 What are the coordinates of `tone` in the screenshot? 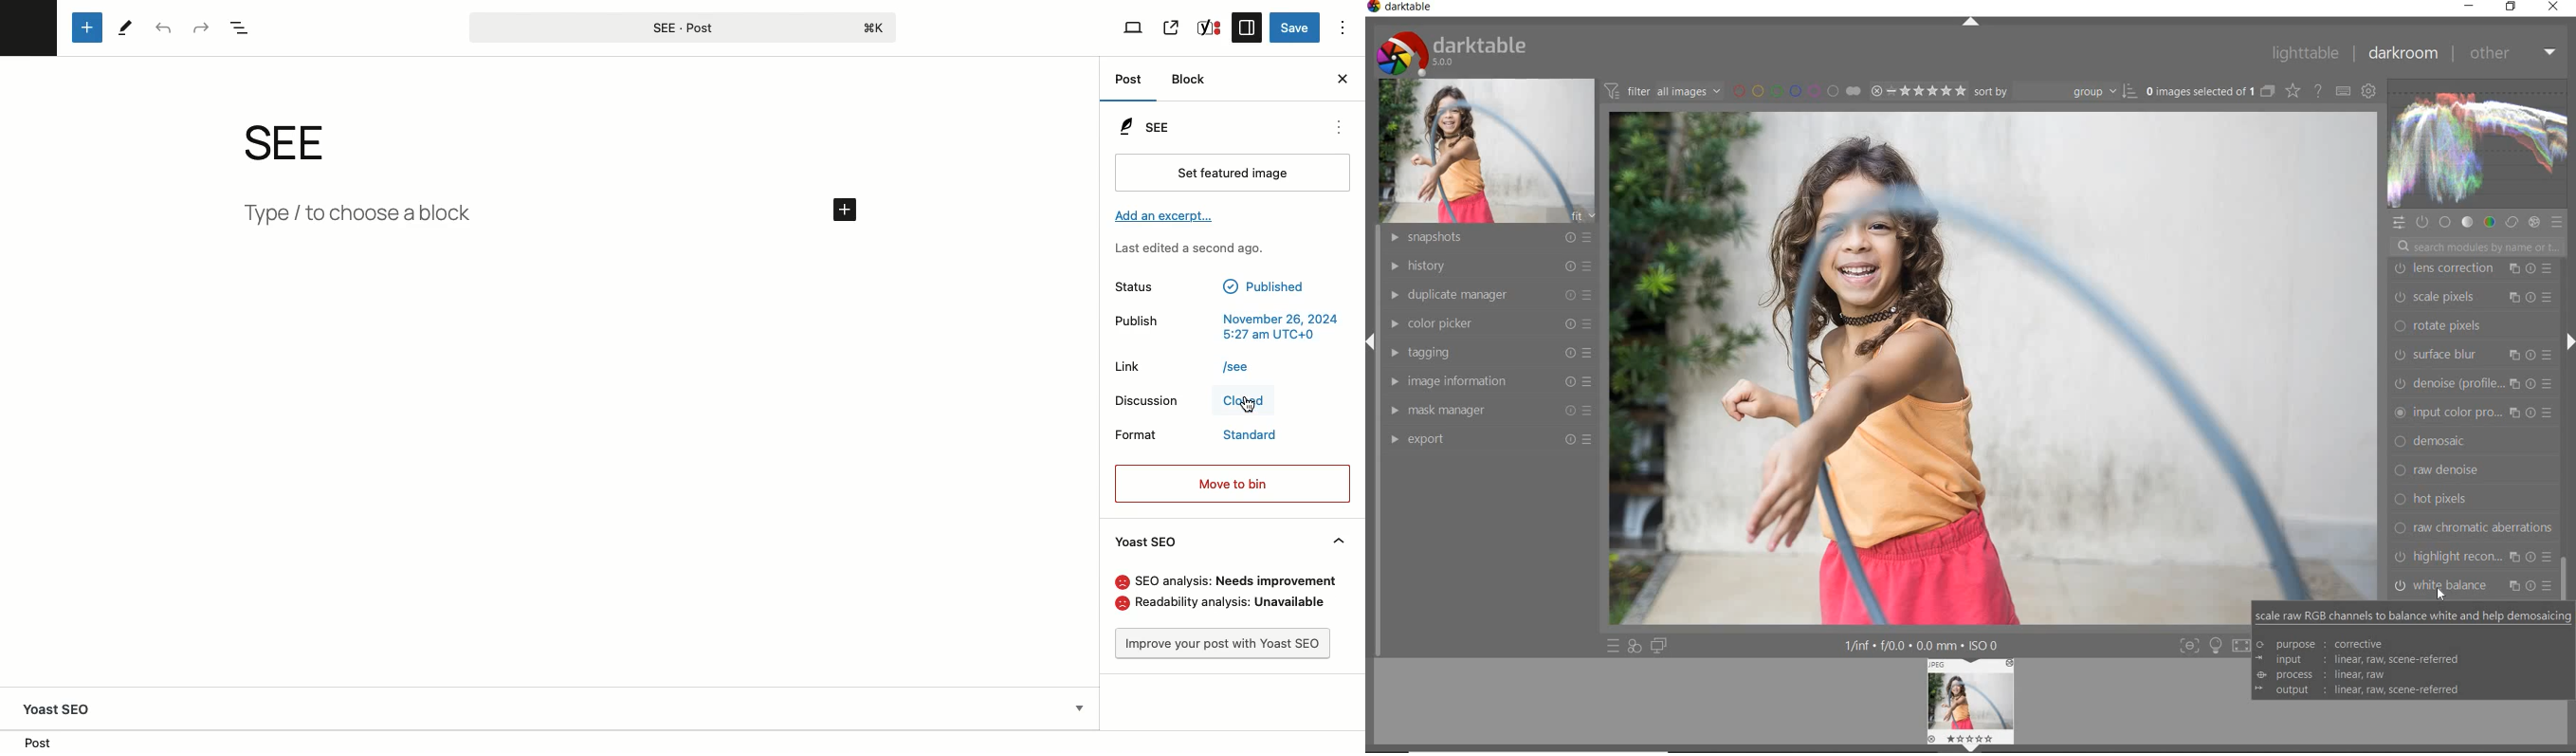 It's located at (2468, 221).